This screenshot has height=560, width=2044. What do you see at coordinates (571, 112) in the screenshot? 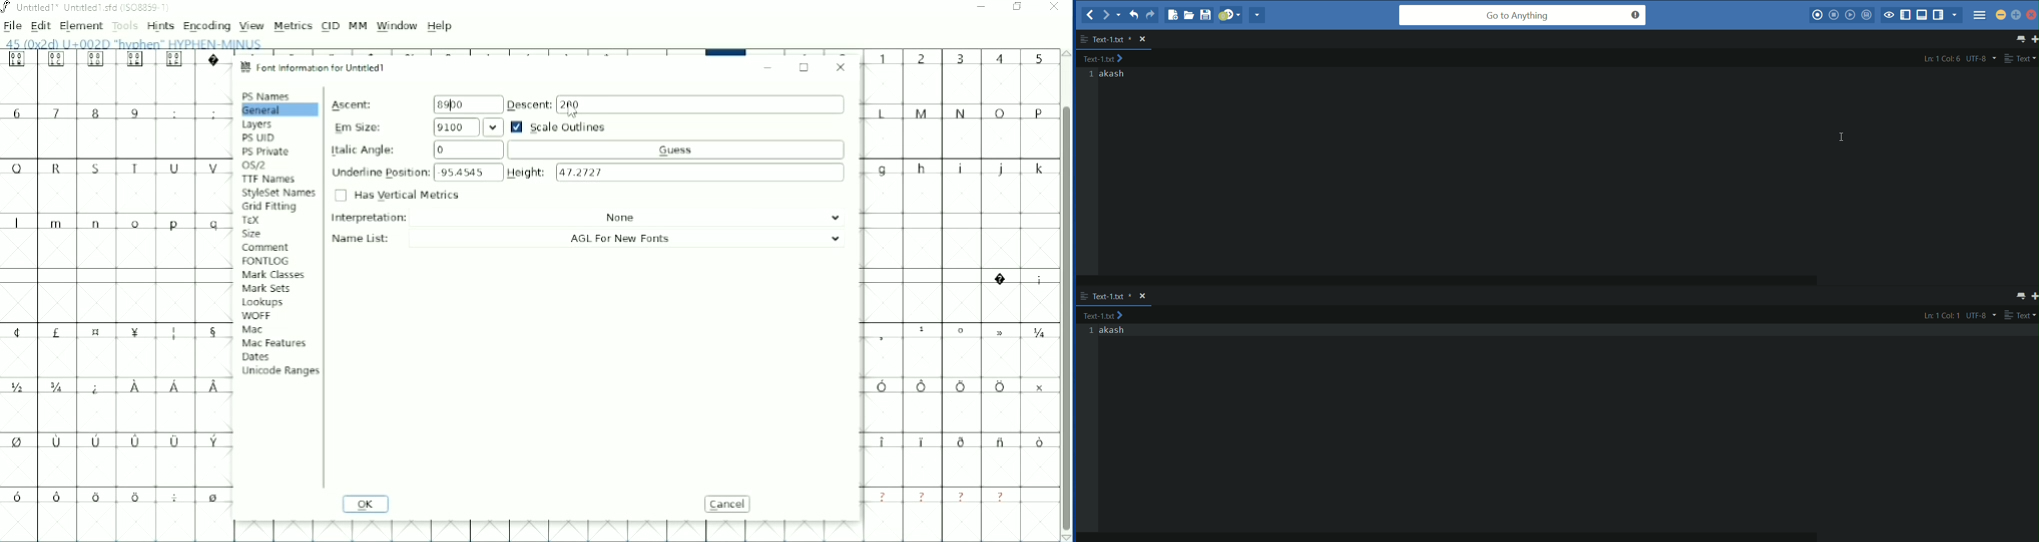
I see `Cursor` at bounding box center [571, 112].